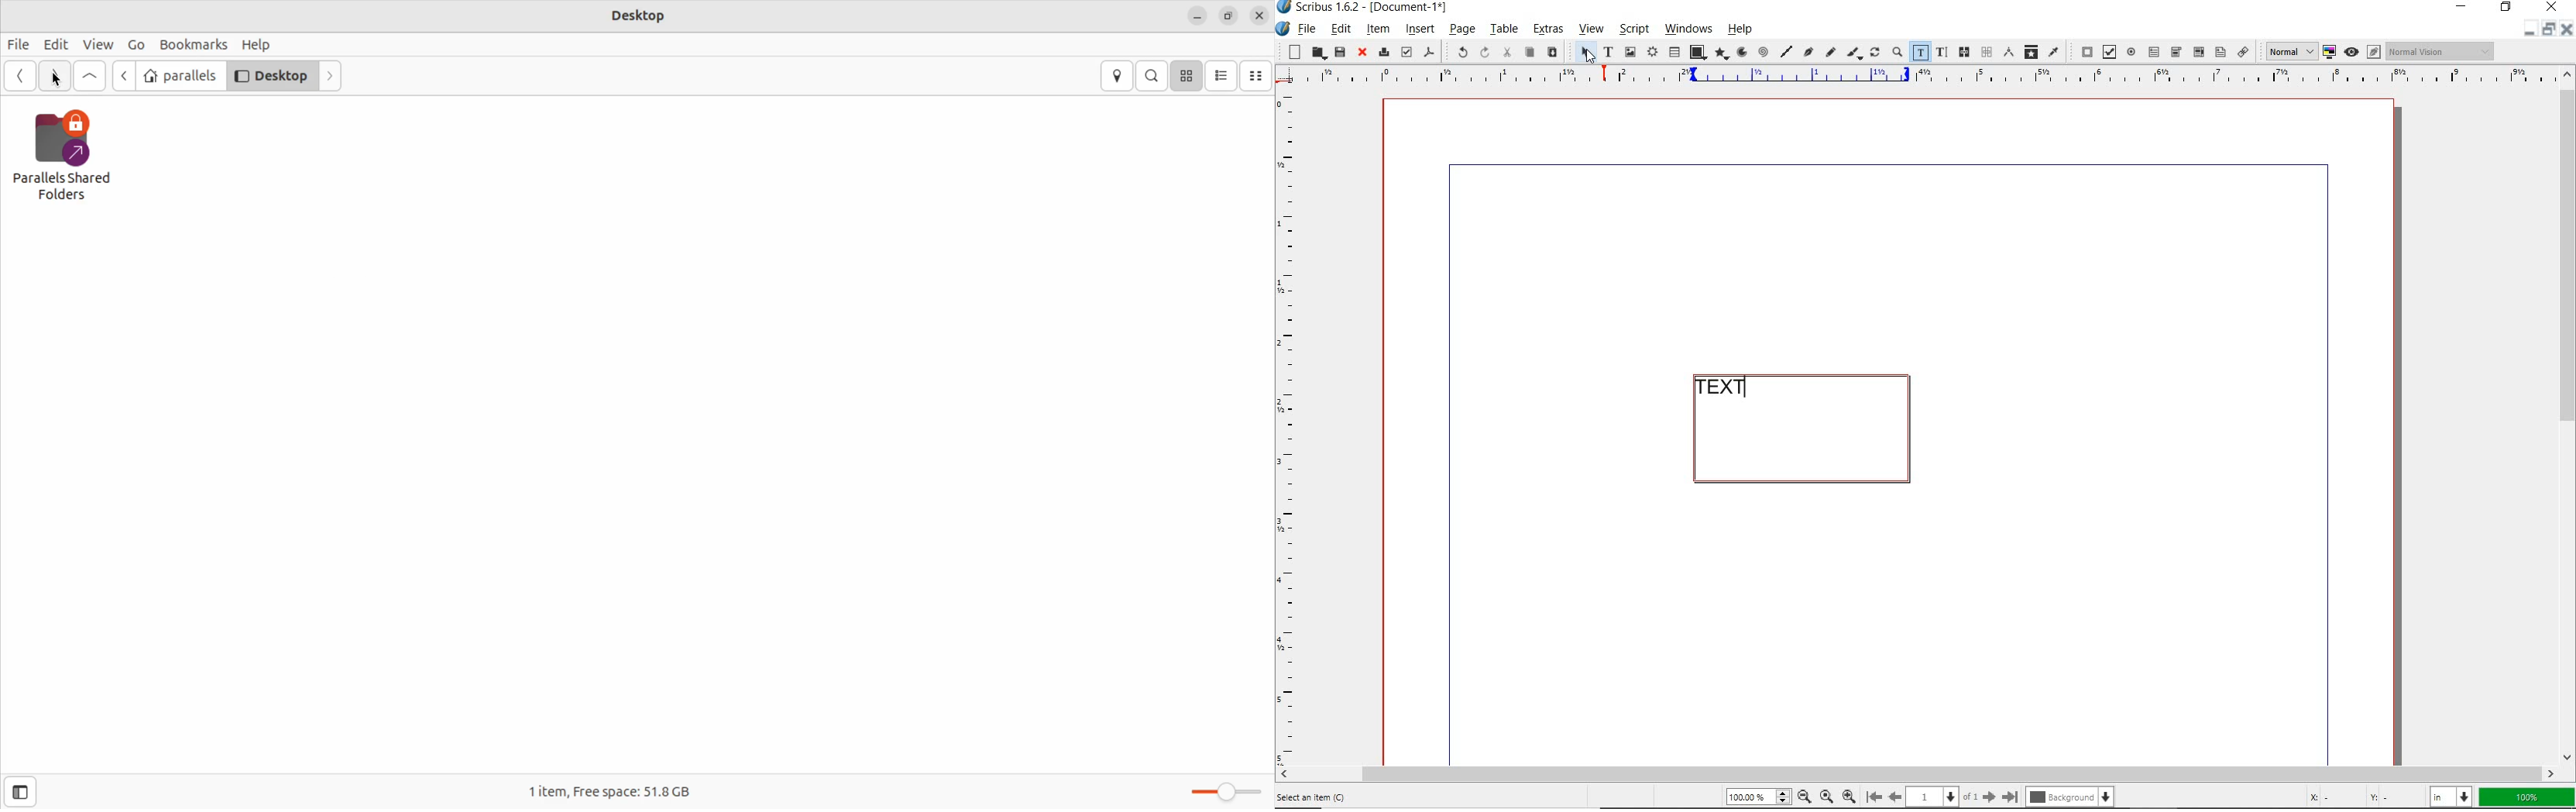  I want to click on minimize, so click(2547, 29).